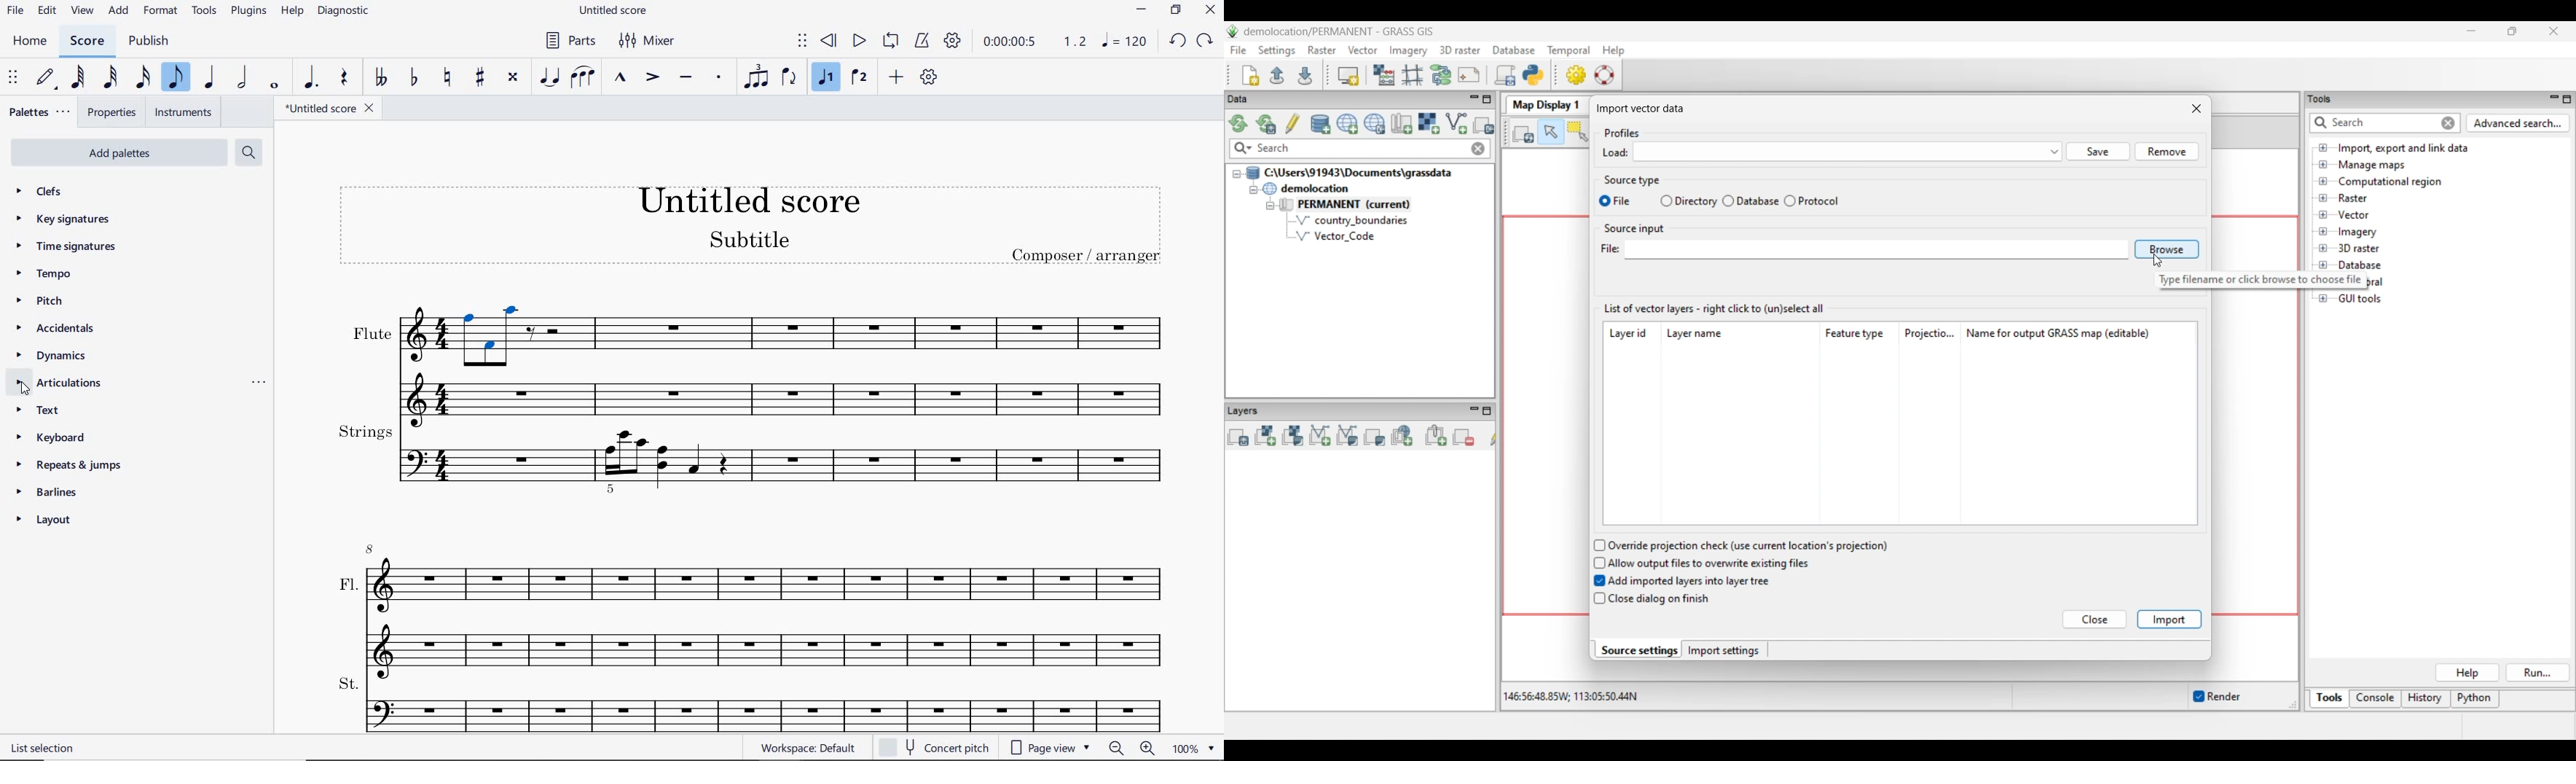 The image size is (2576, 784). Describe the element at coordinates (14, 12) in the screenshot. I see `file` at that location.